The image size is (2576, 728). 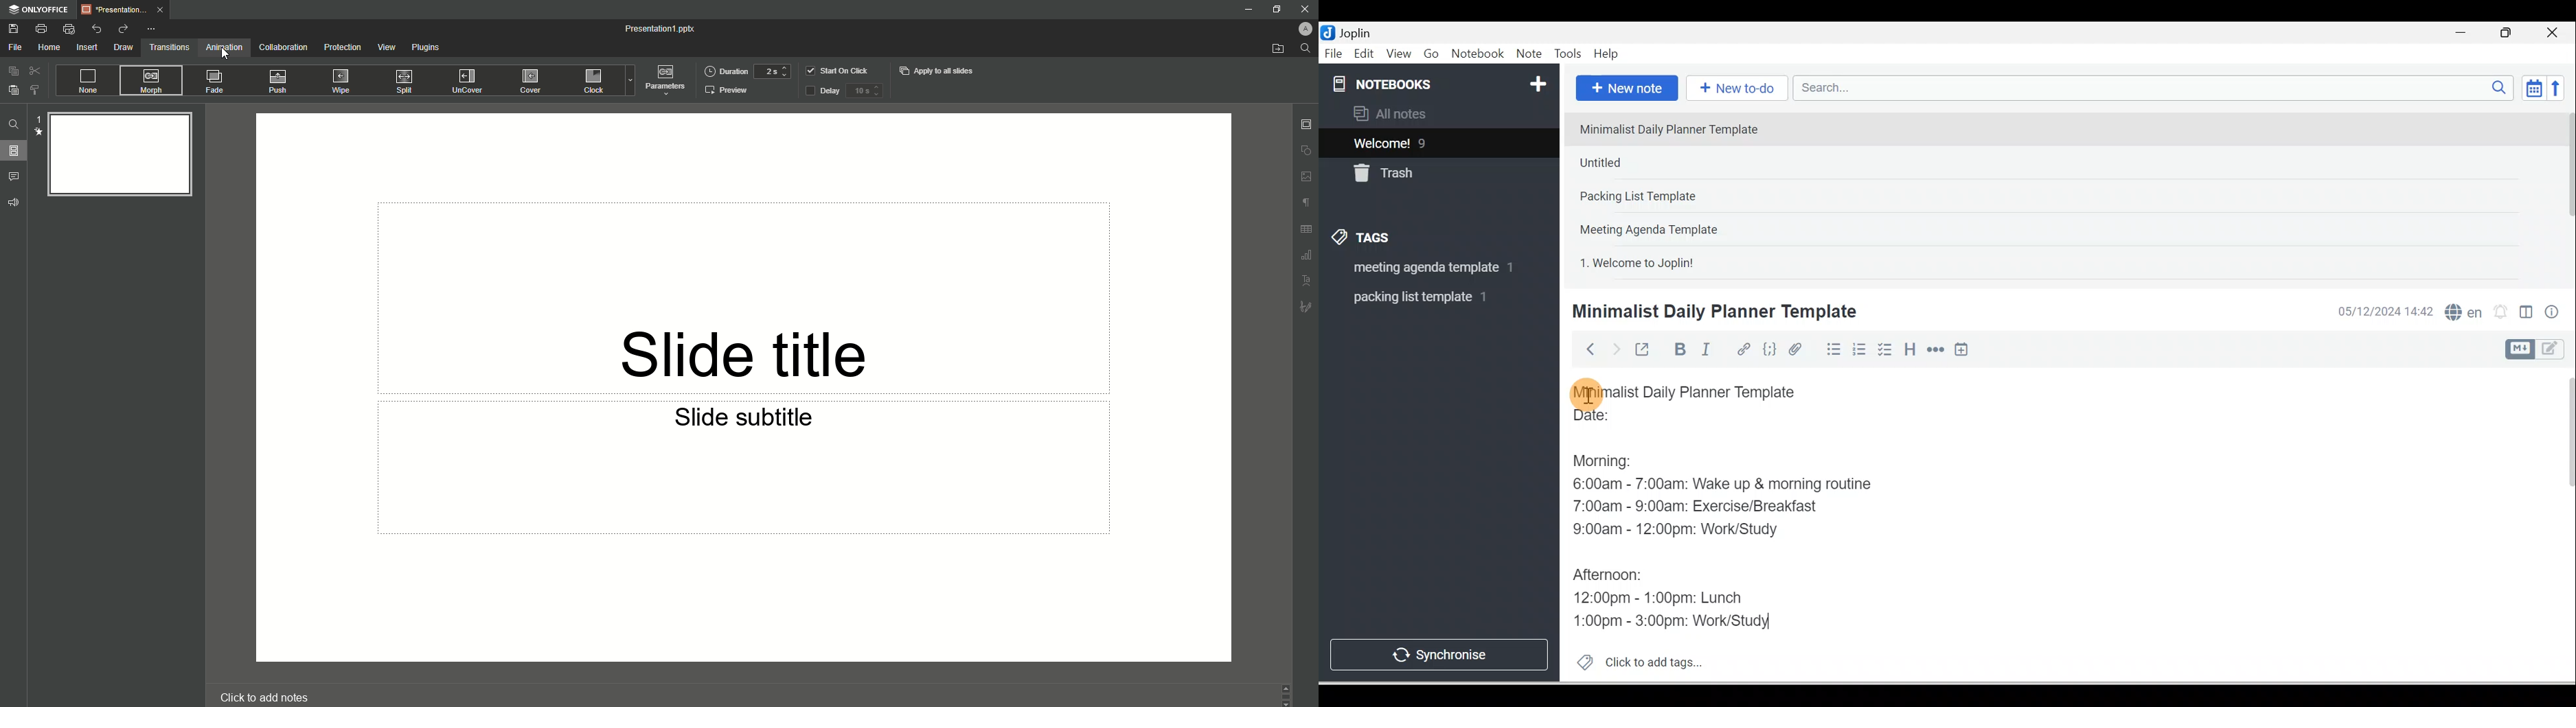 I want to click on Drop down menu, so click(x=629, y=80).